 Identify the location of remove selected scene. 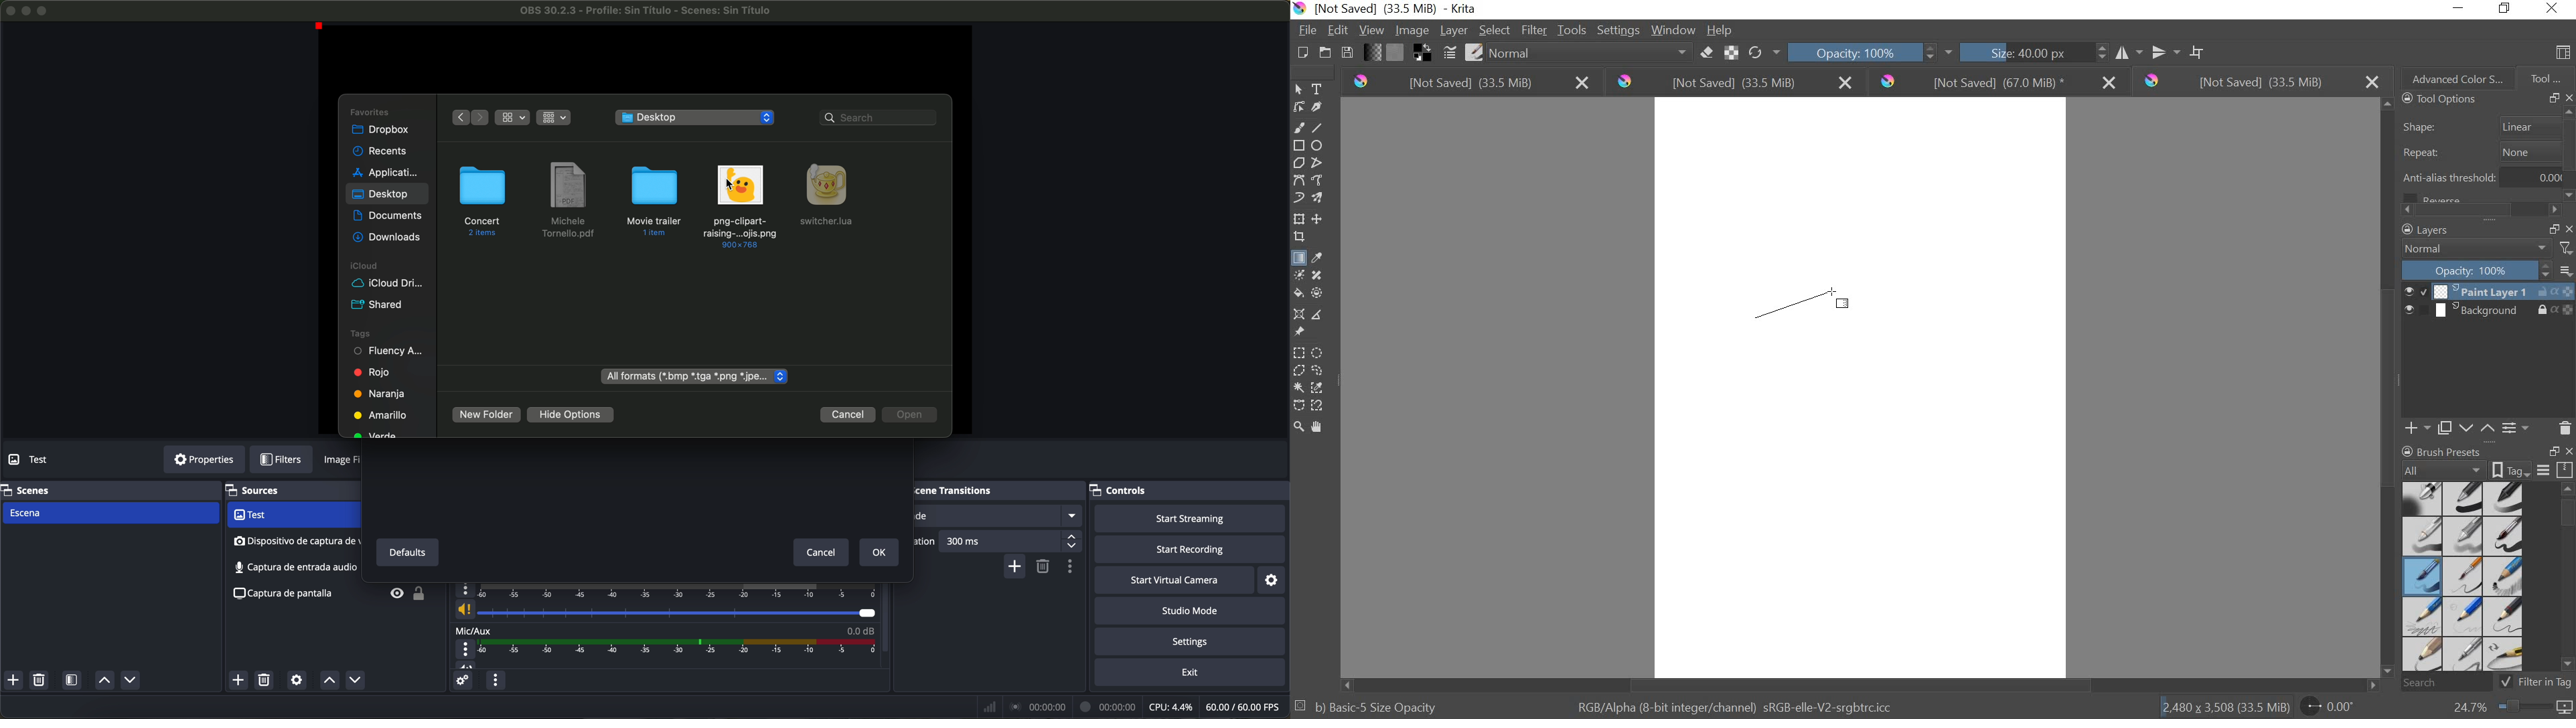
(38, 681).